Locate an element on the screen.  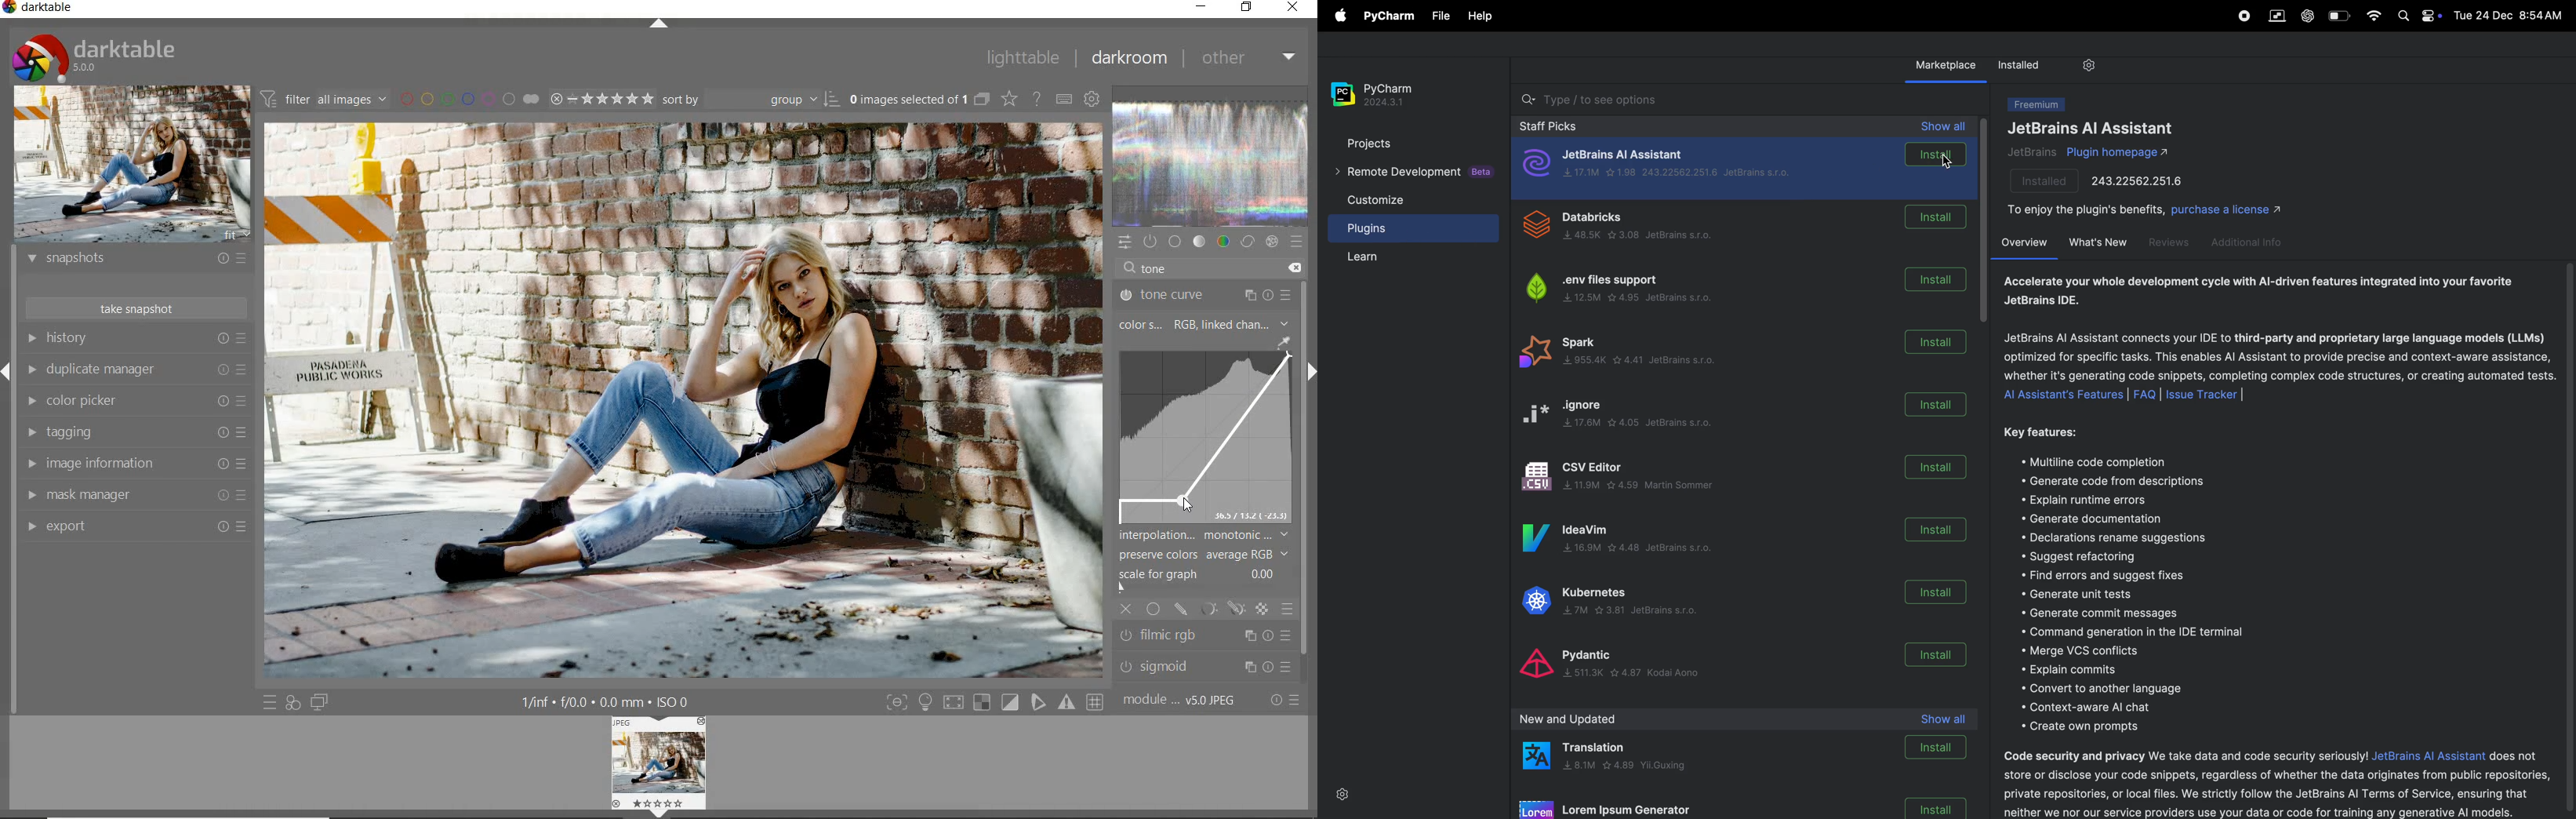
install is located at coordinates (1938, 655).